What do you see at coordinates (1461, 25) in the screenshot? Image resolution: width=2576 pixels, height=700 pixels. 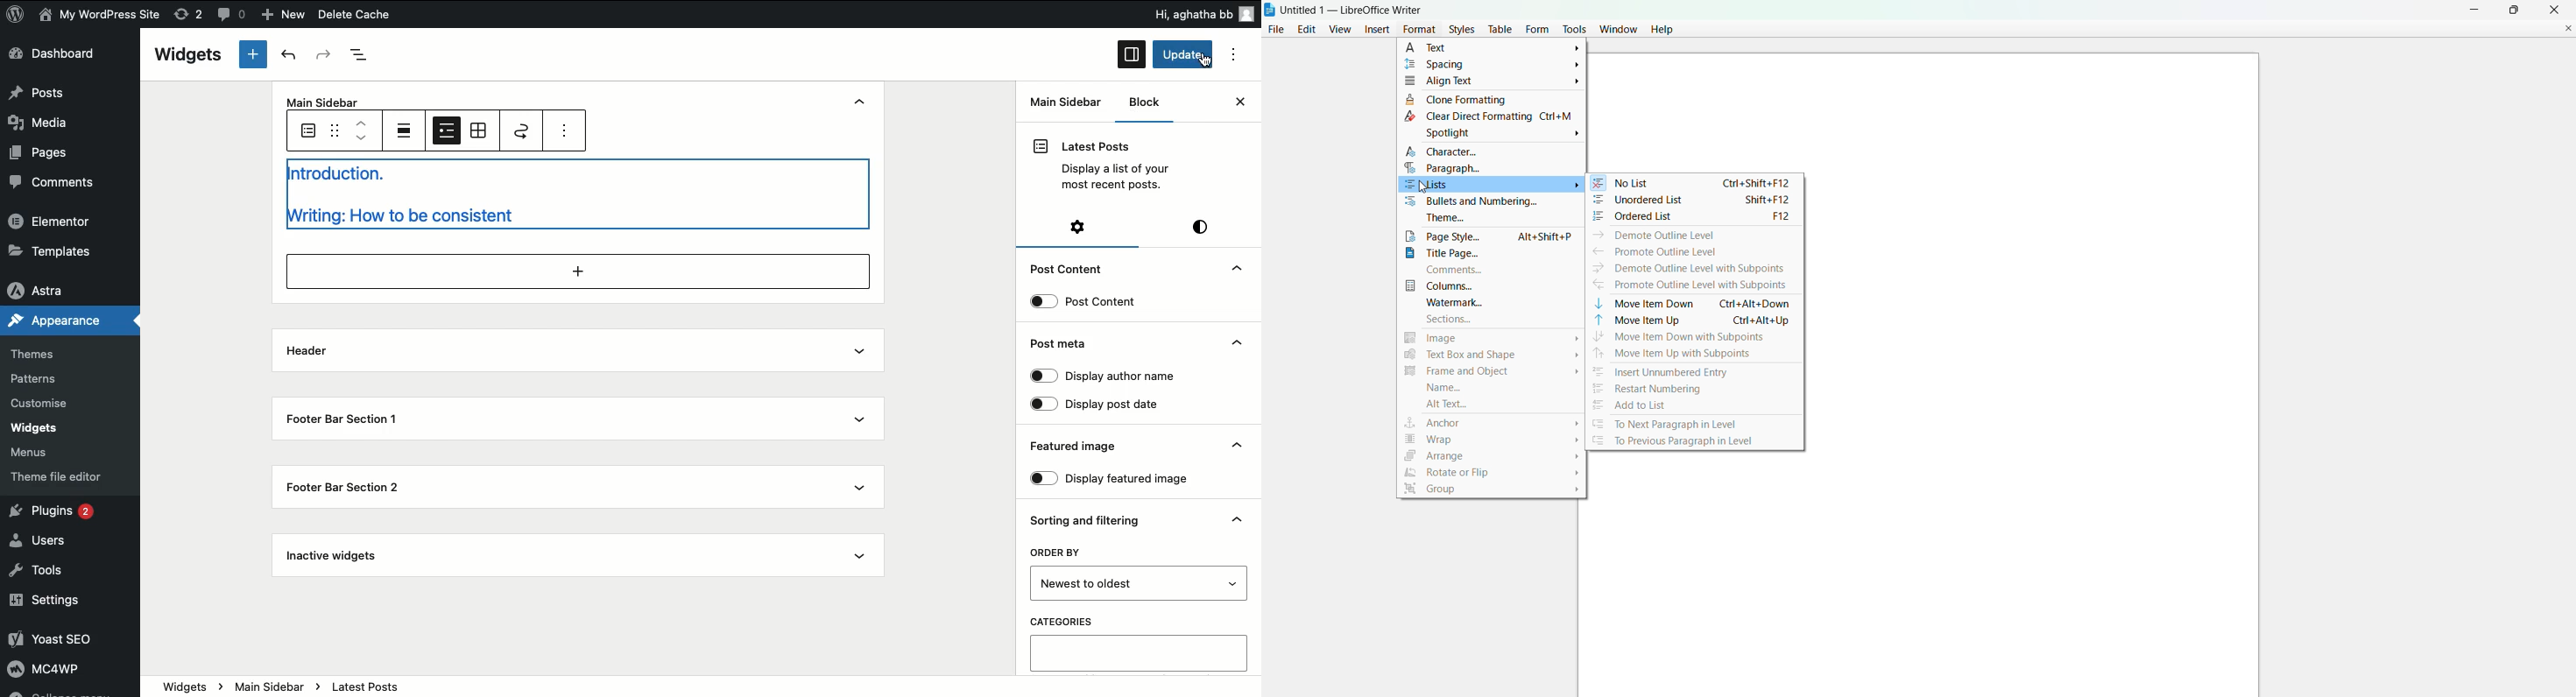 I see `styles` at bounding box center [1461, 25].